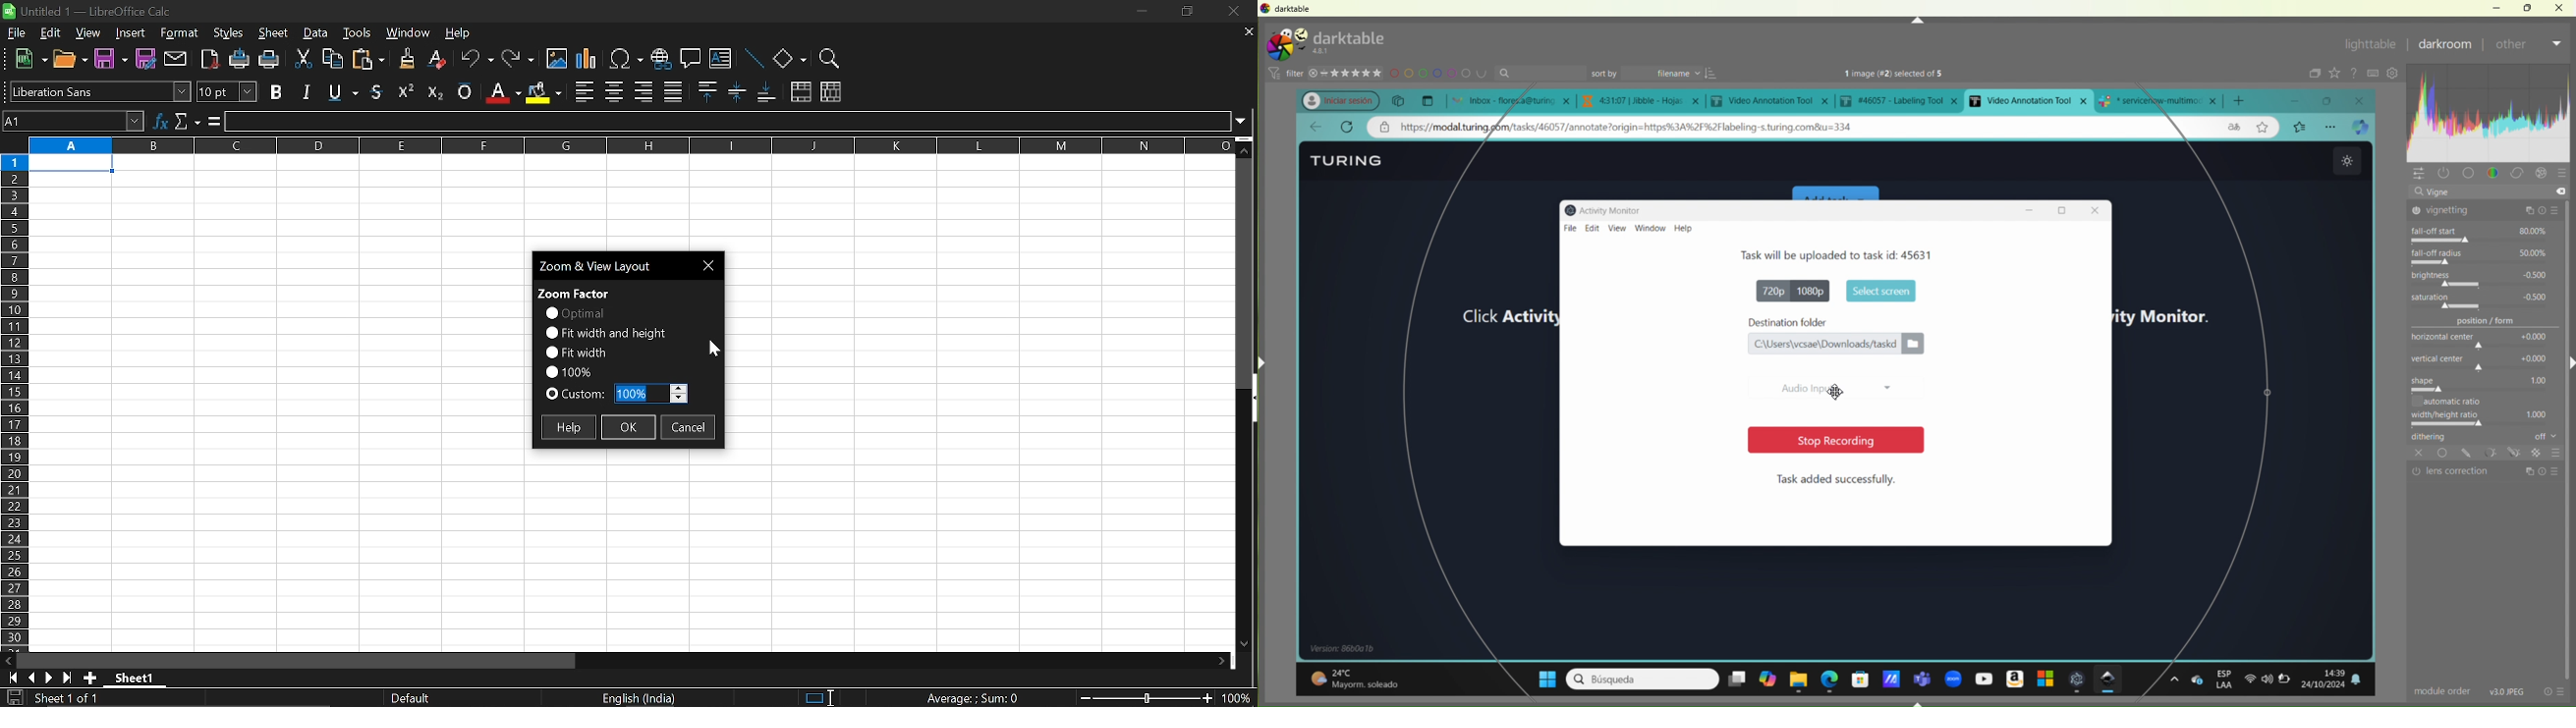 The height and width of the screenshot is (728, 2576). I want to click on export as pdf, so click(211, 61).